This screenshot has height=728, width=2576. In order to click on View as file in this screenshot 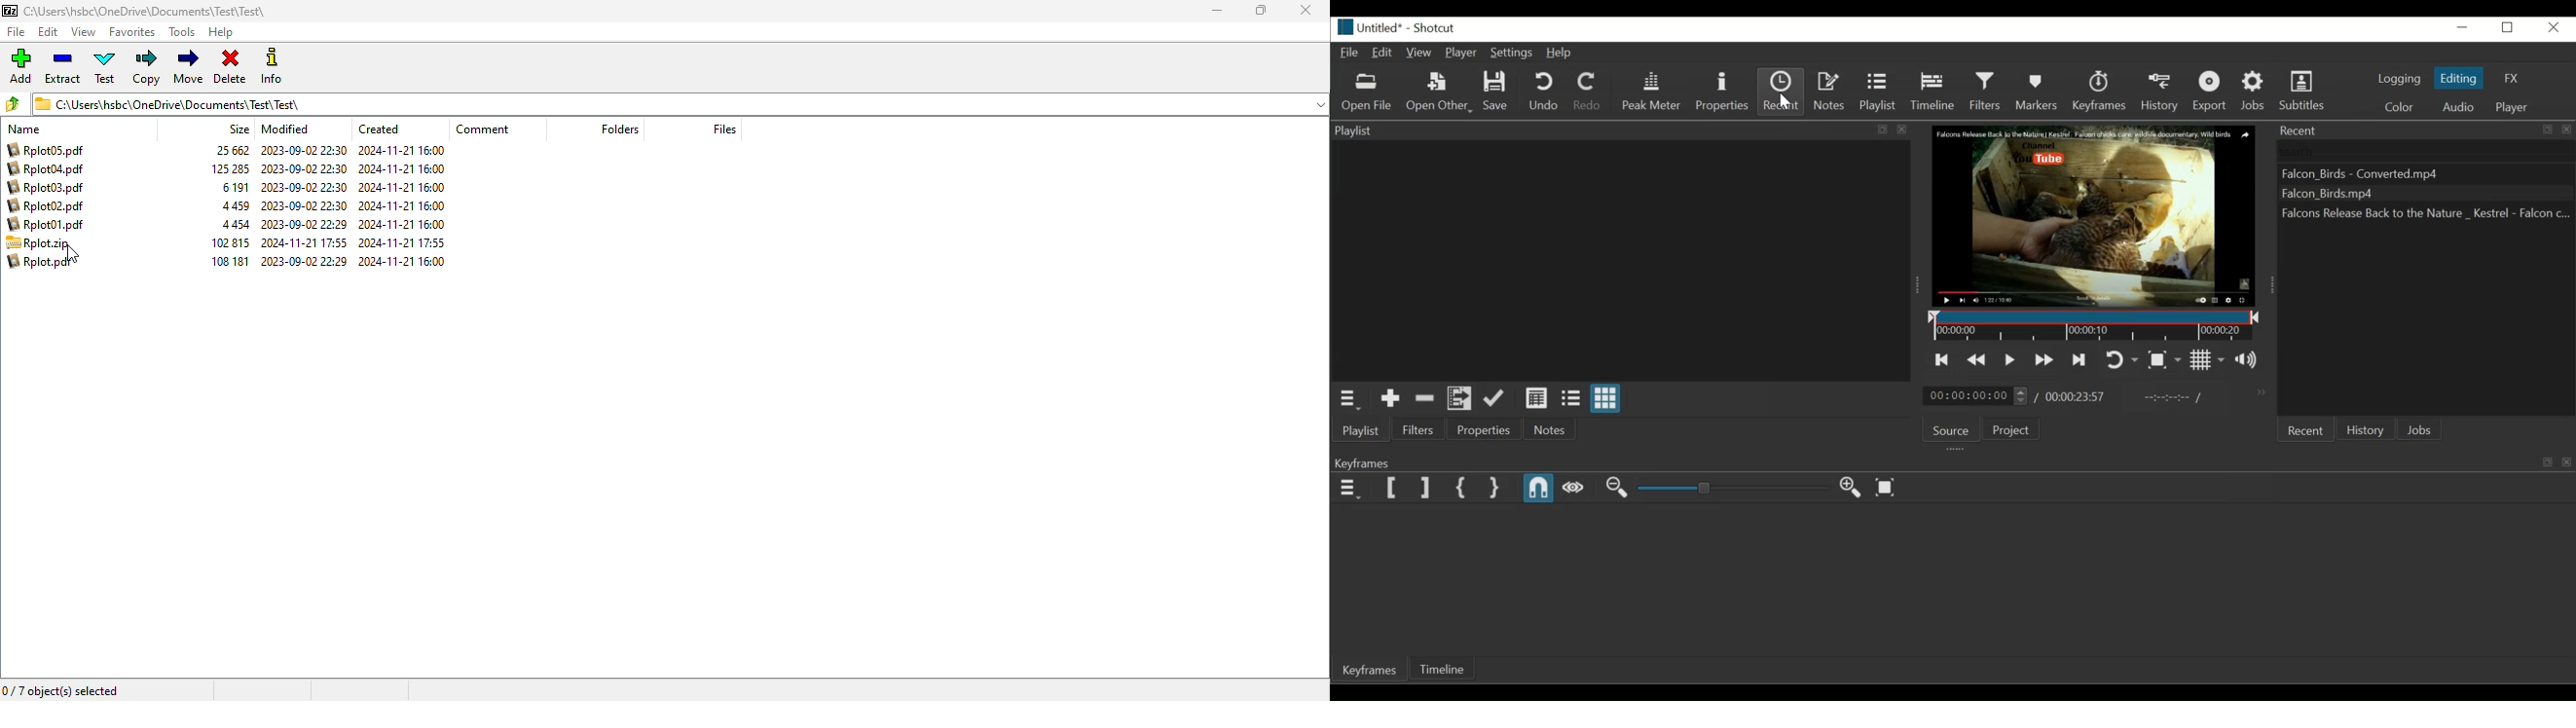, I will do `click(1572, 399)`.